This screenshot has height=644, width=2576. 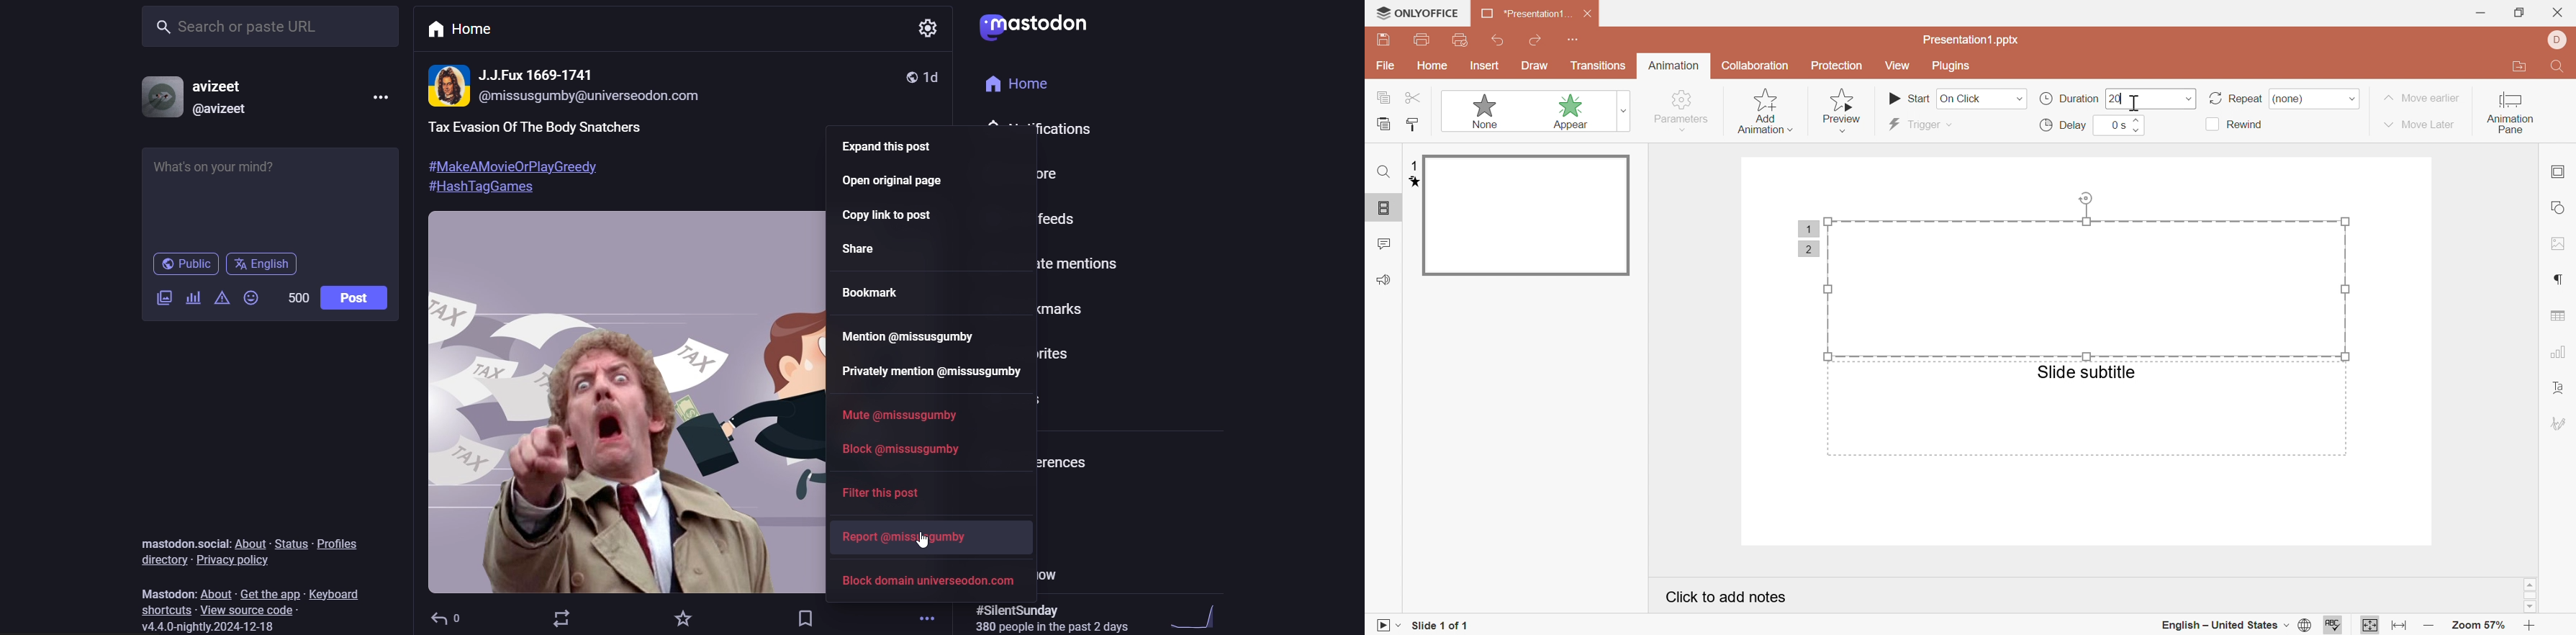 I want to click on profile picture, so click(x=449, y=86).